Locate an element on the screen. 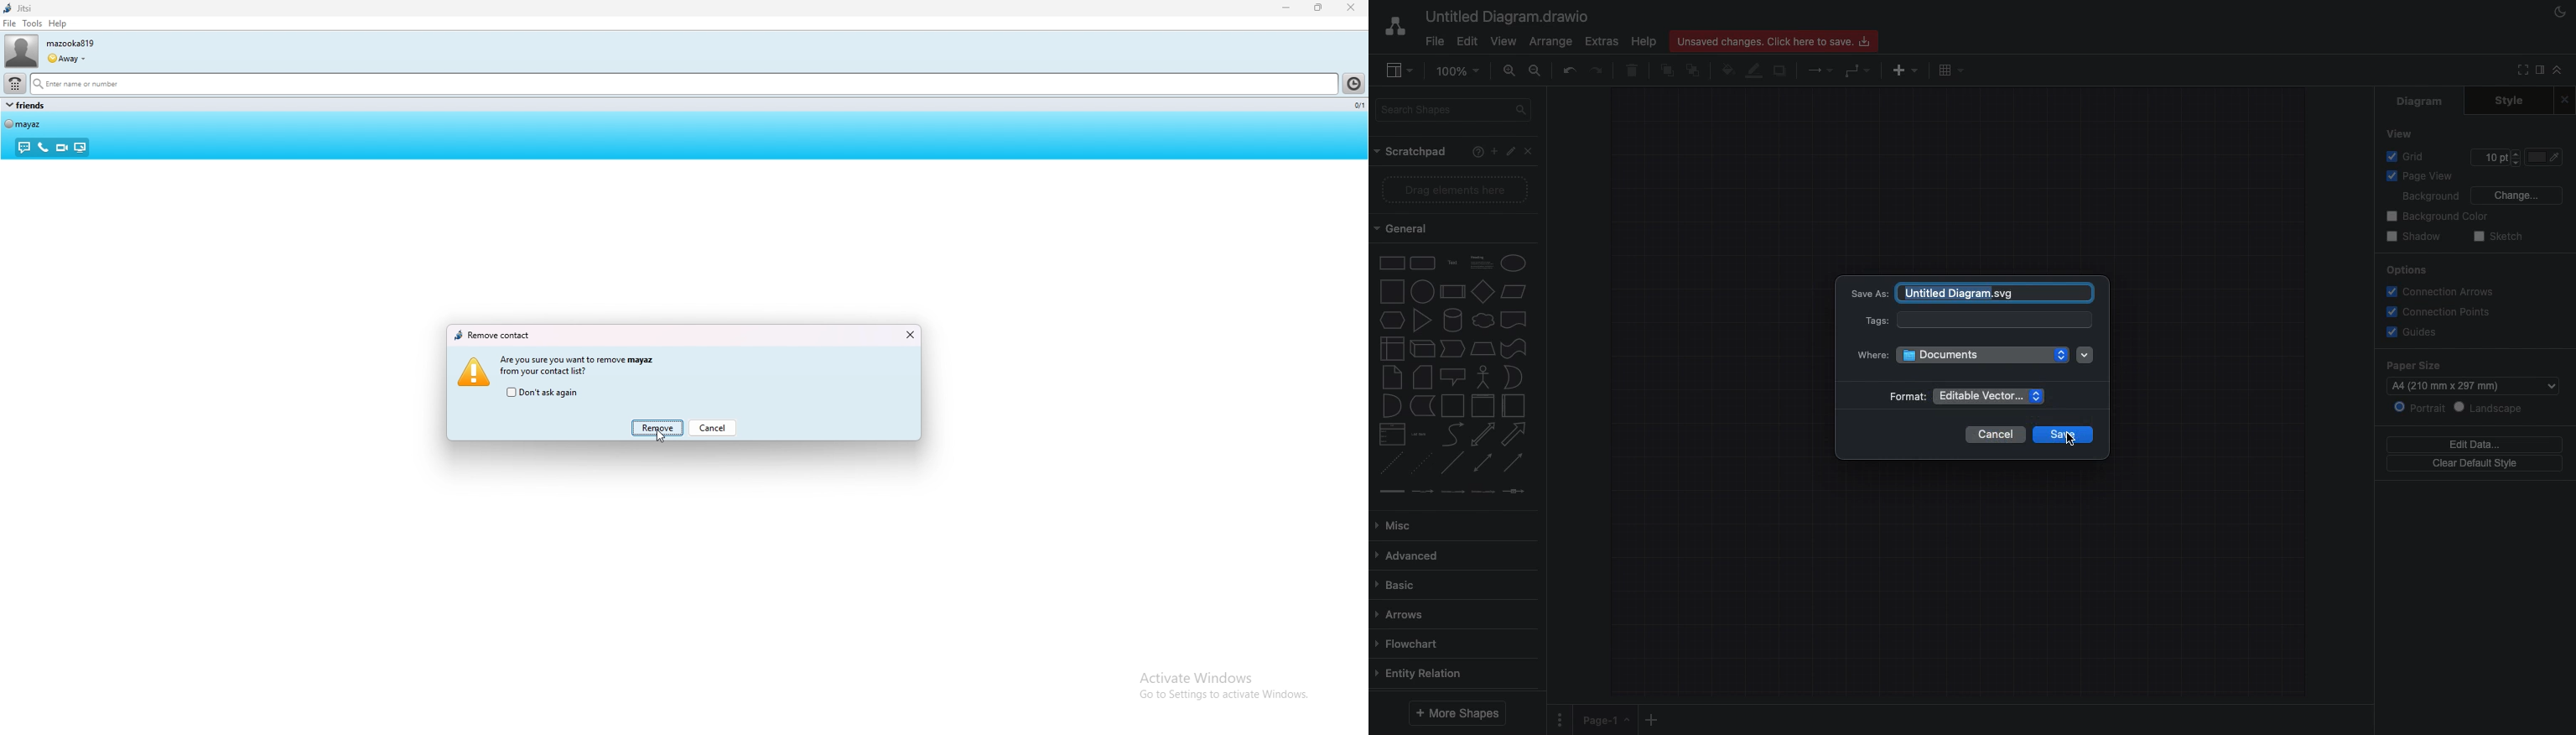  Scratchpad is located at coordinates (1410, 153).